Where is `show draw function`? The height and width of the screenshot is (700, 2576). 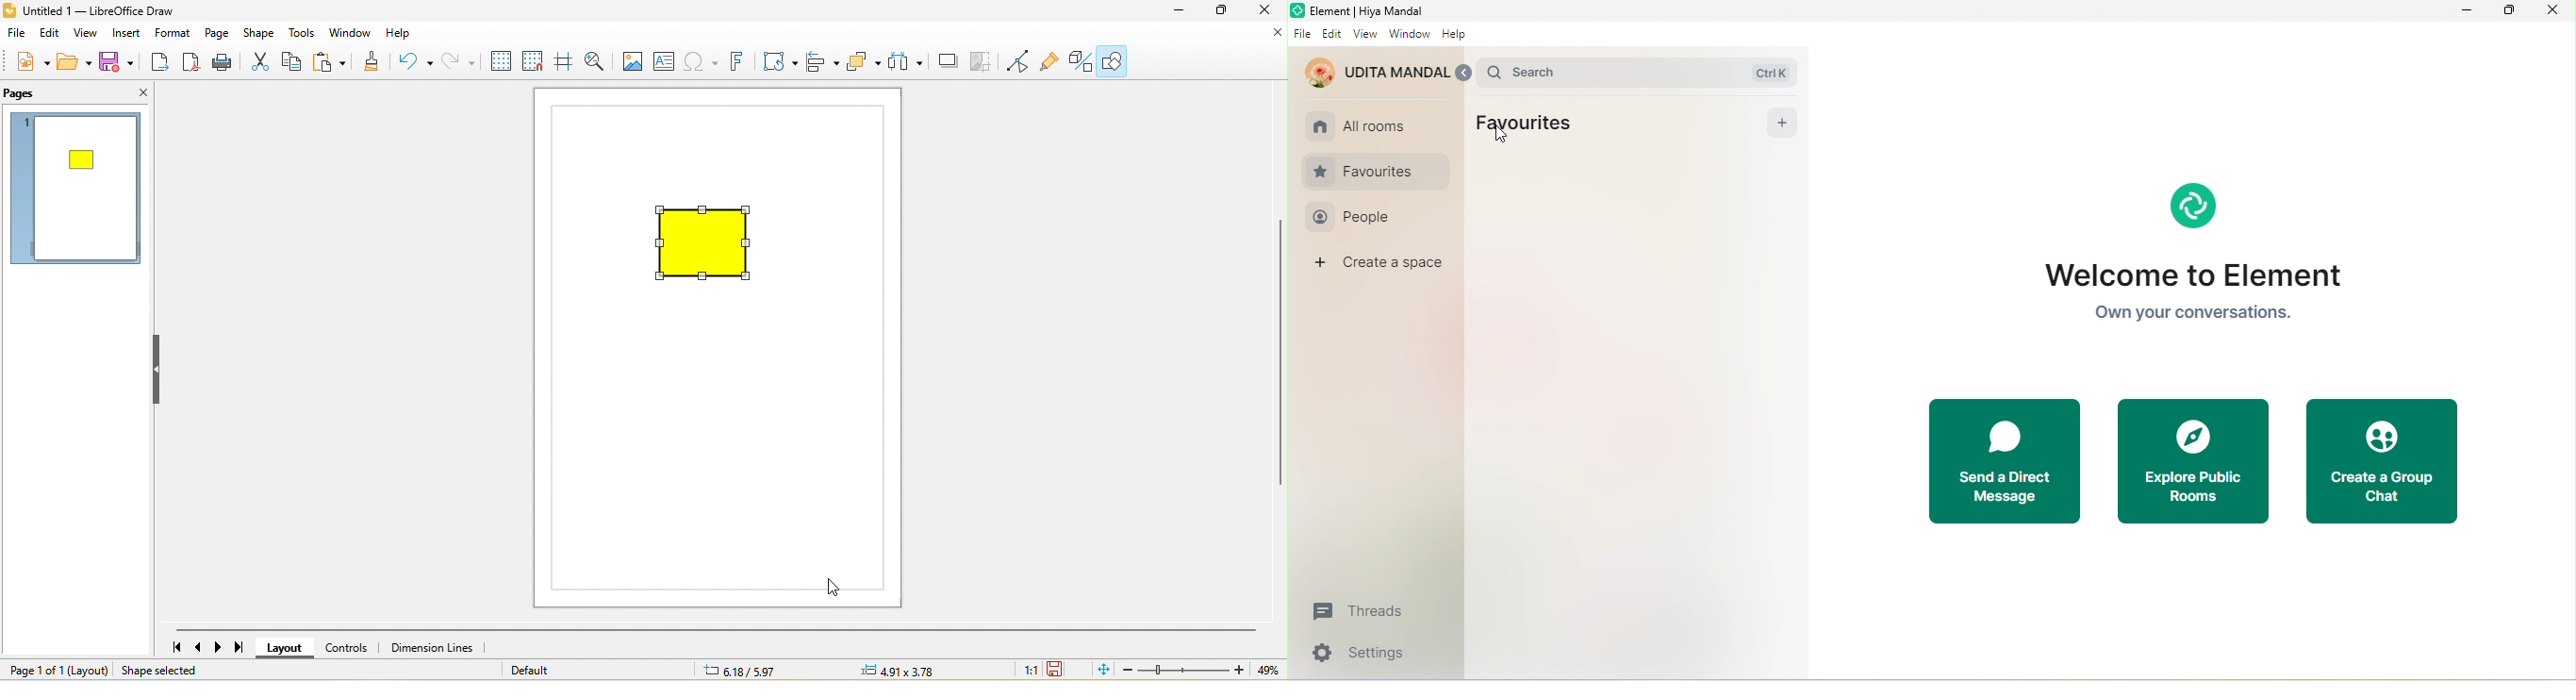
show draw function is located at coordinates (1115, 59).